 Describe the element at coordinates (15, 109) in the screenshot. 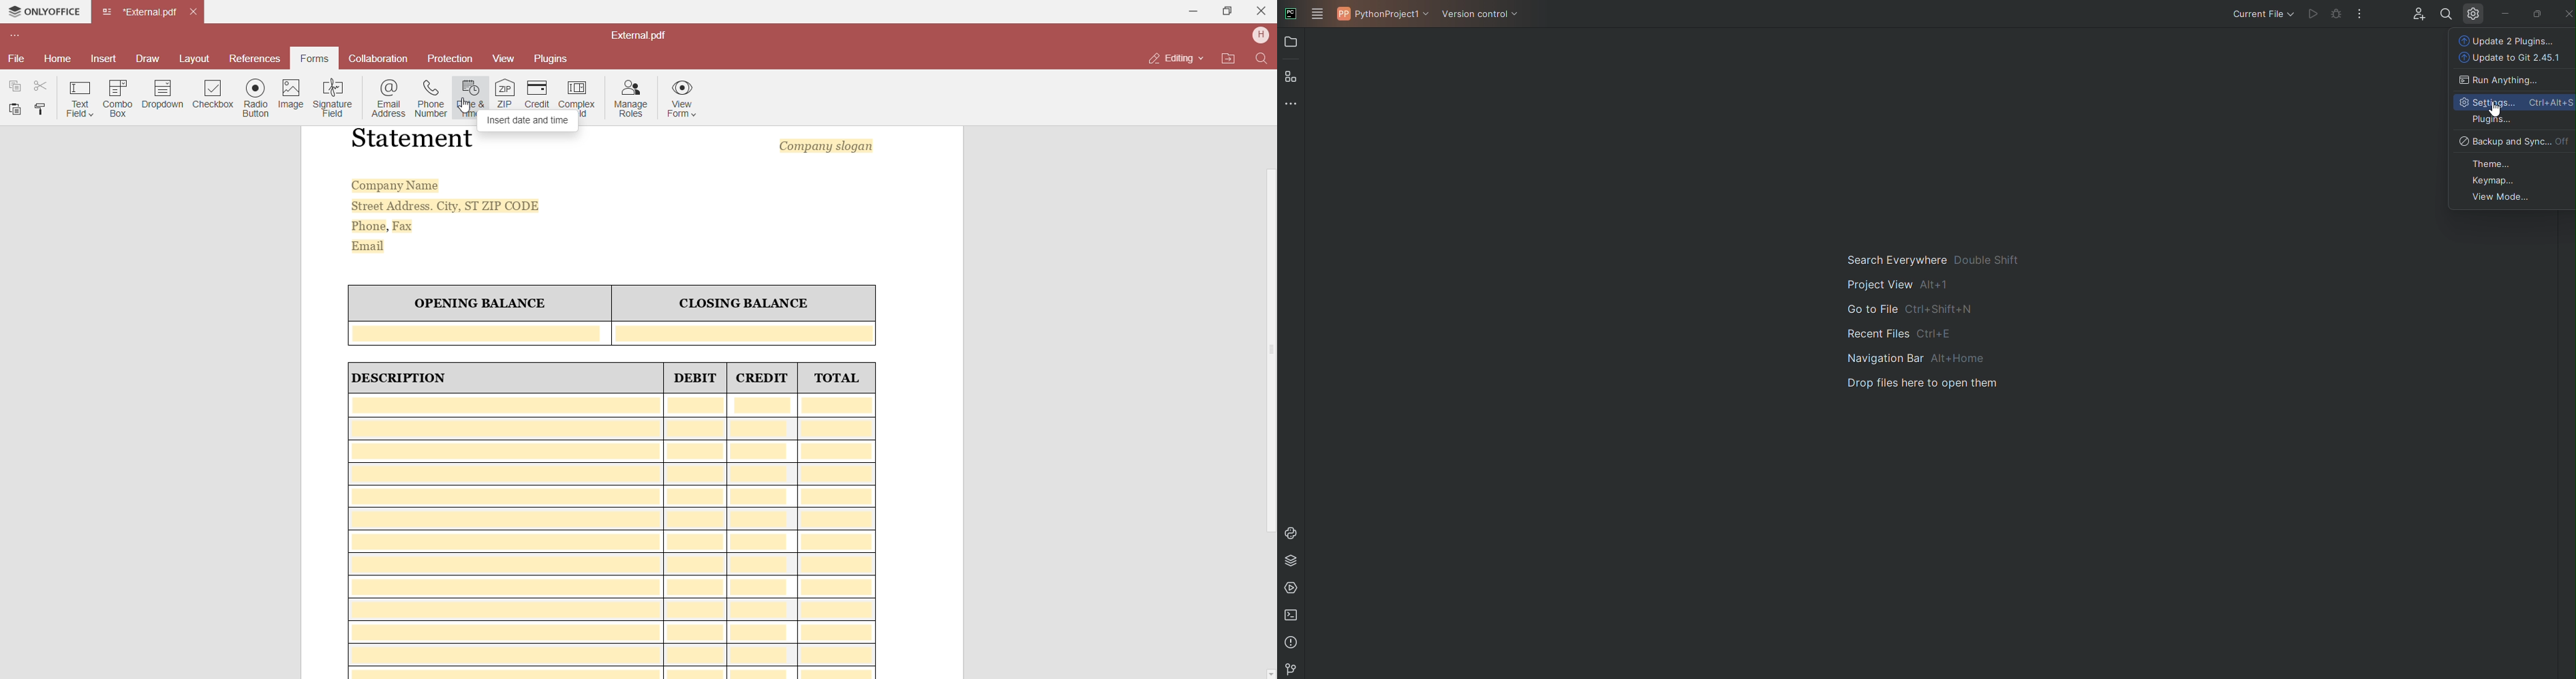

I see `Paste` at that location.